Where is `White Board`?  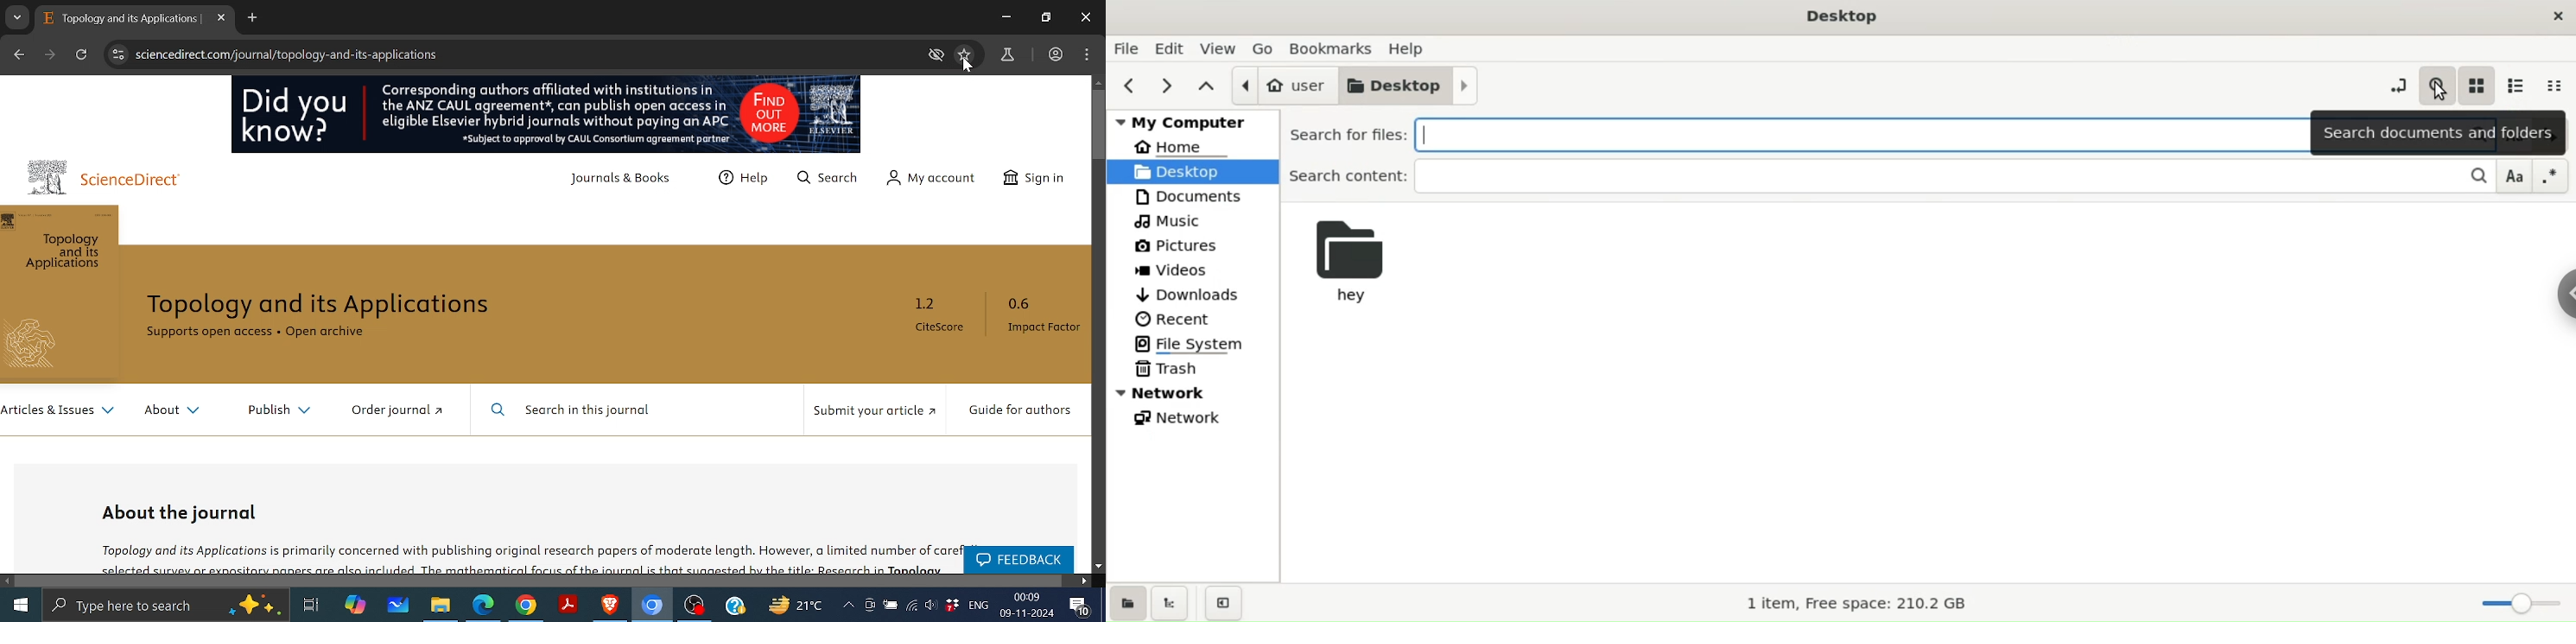
White Board is located at coordinates (397, 604).